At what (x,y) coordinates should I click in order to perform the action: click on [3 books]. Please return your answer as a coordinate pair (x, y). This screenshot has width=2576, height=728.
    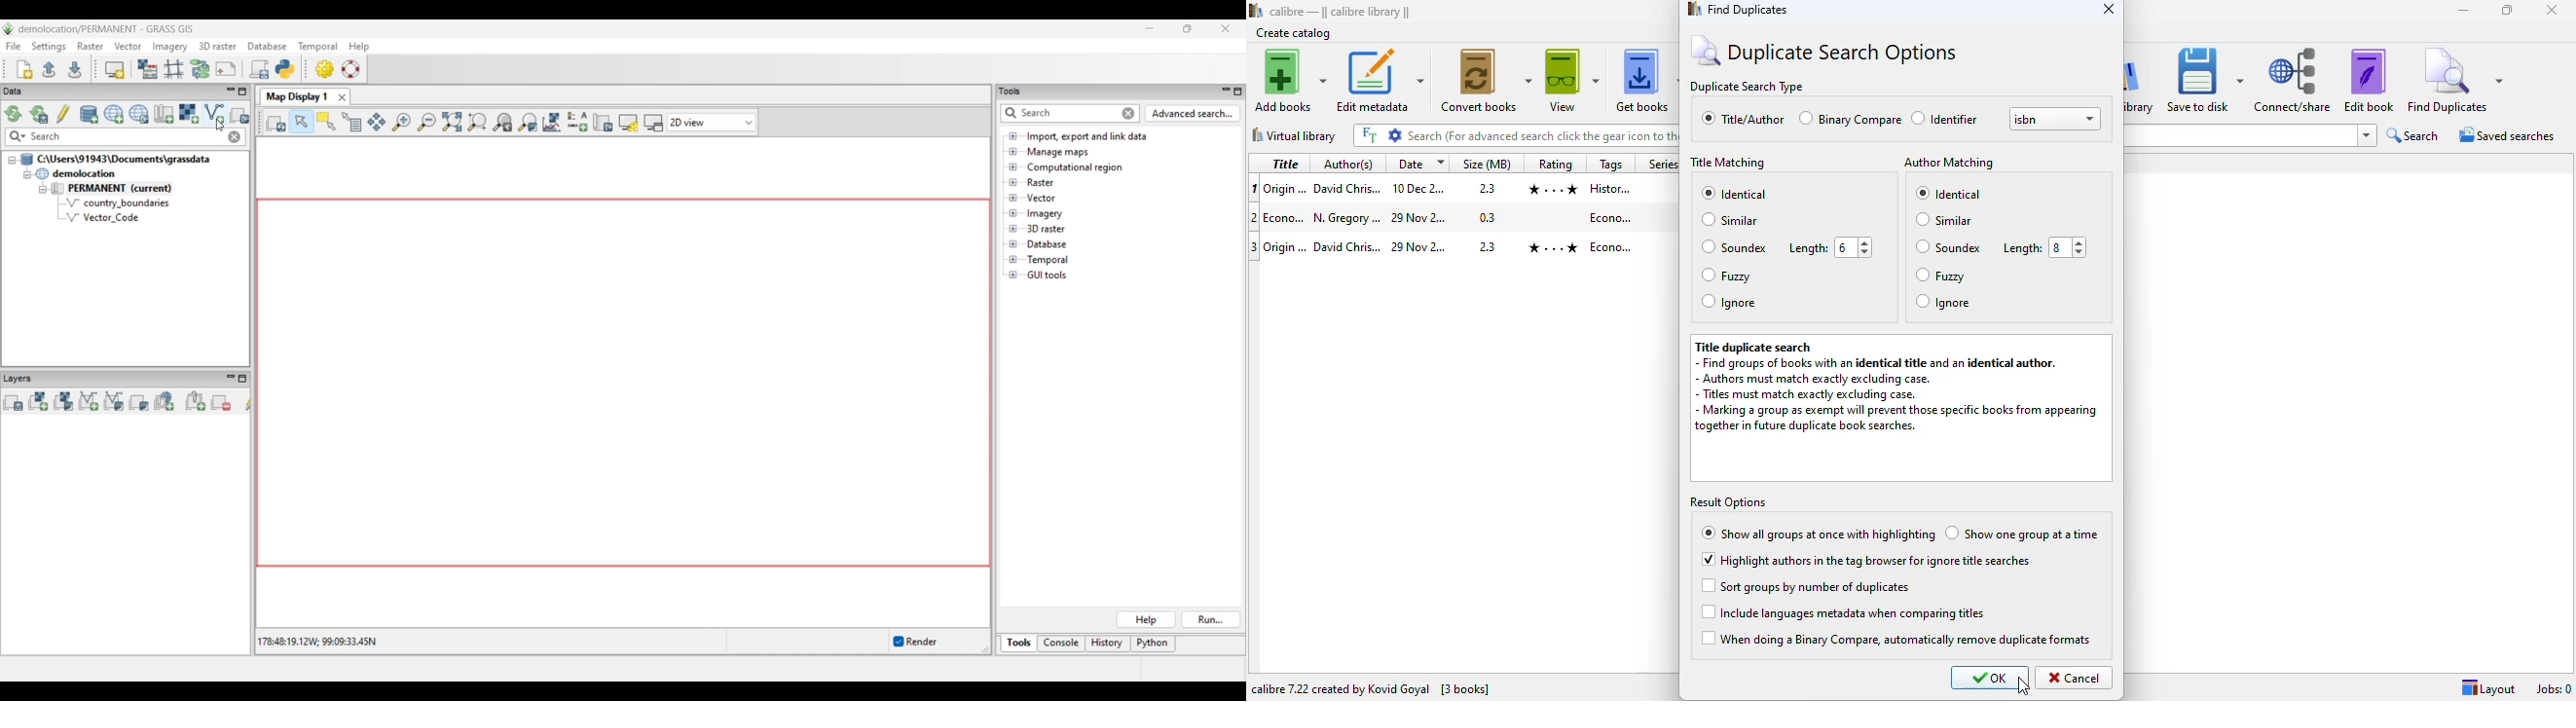
    Looking at the image, I should click on (1465, 688).